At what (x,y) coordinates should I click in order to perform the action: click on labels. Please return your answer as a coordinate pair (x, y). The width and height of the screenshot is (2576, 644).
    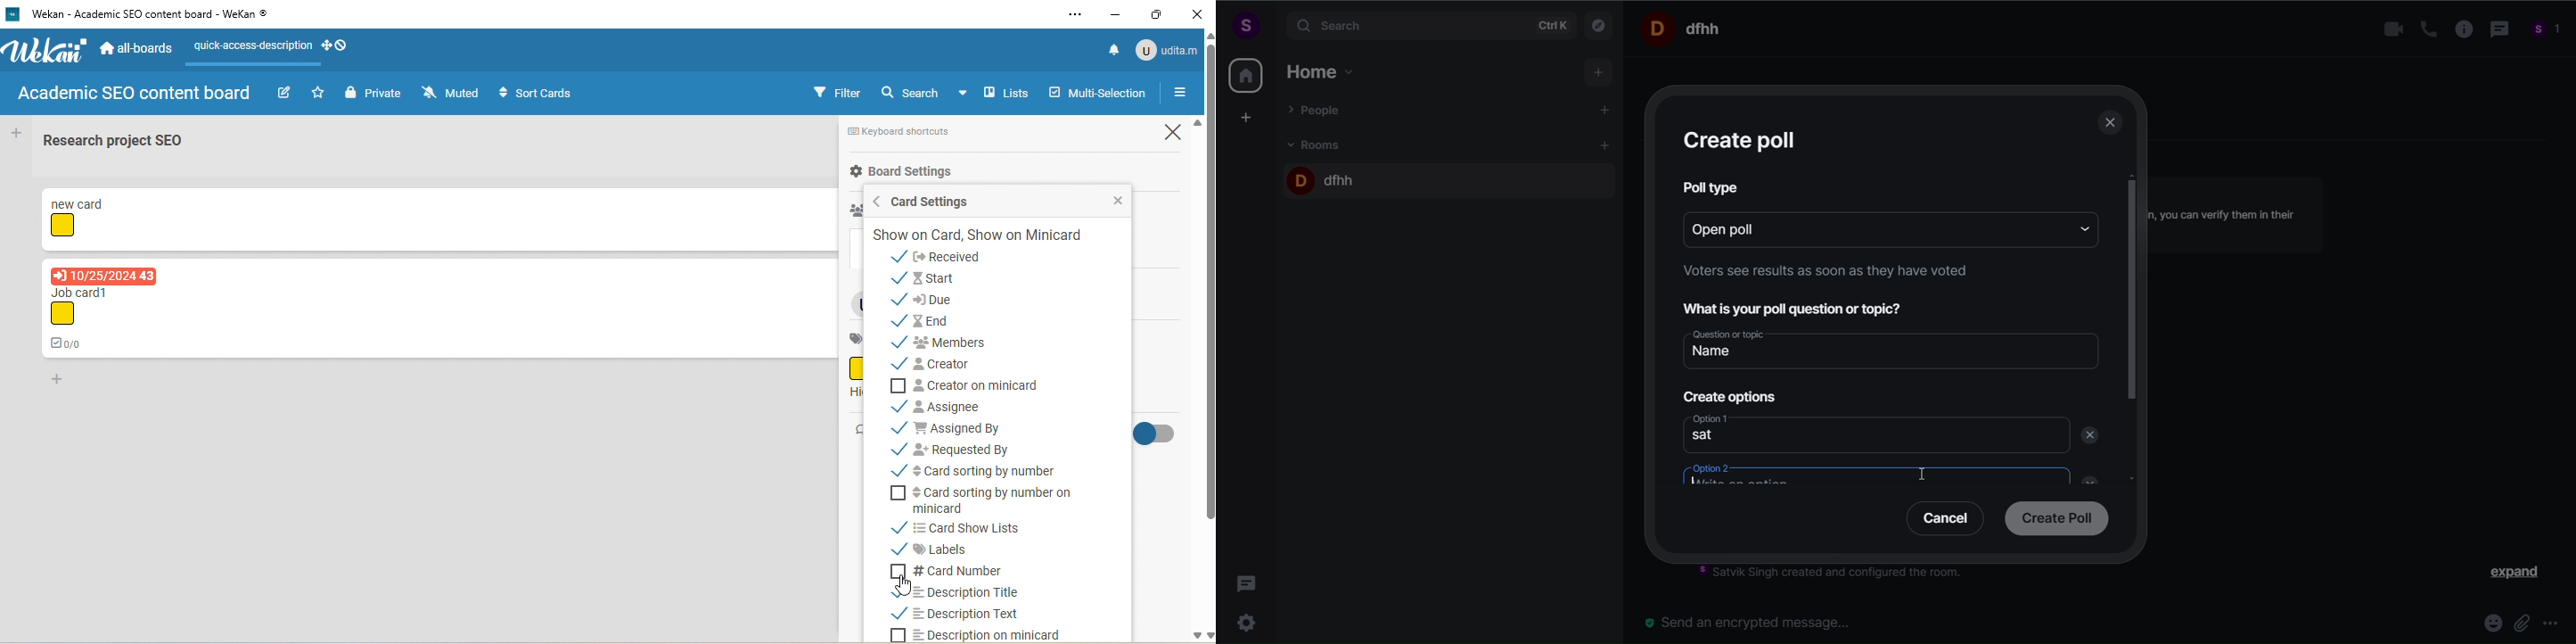
    Looking at the image, I should click on (939, 548).